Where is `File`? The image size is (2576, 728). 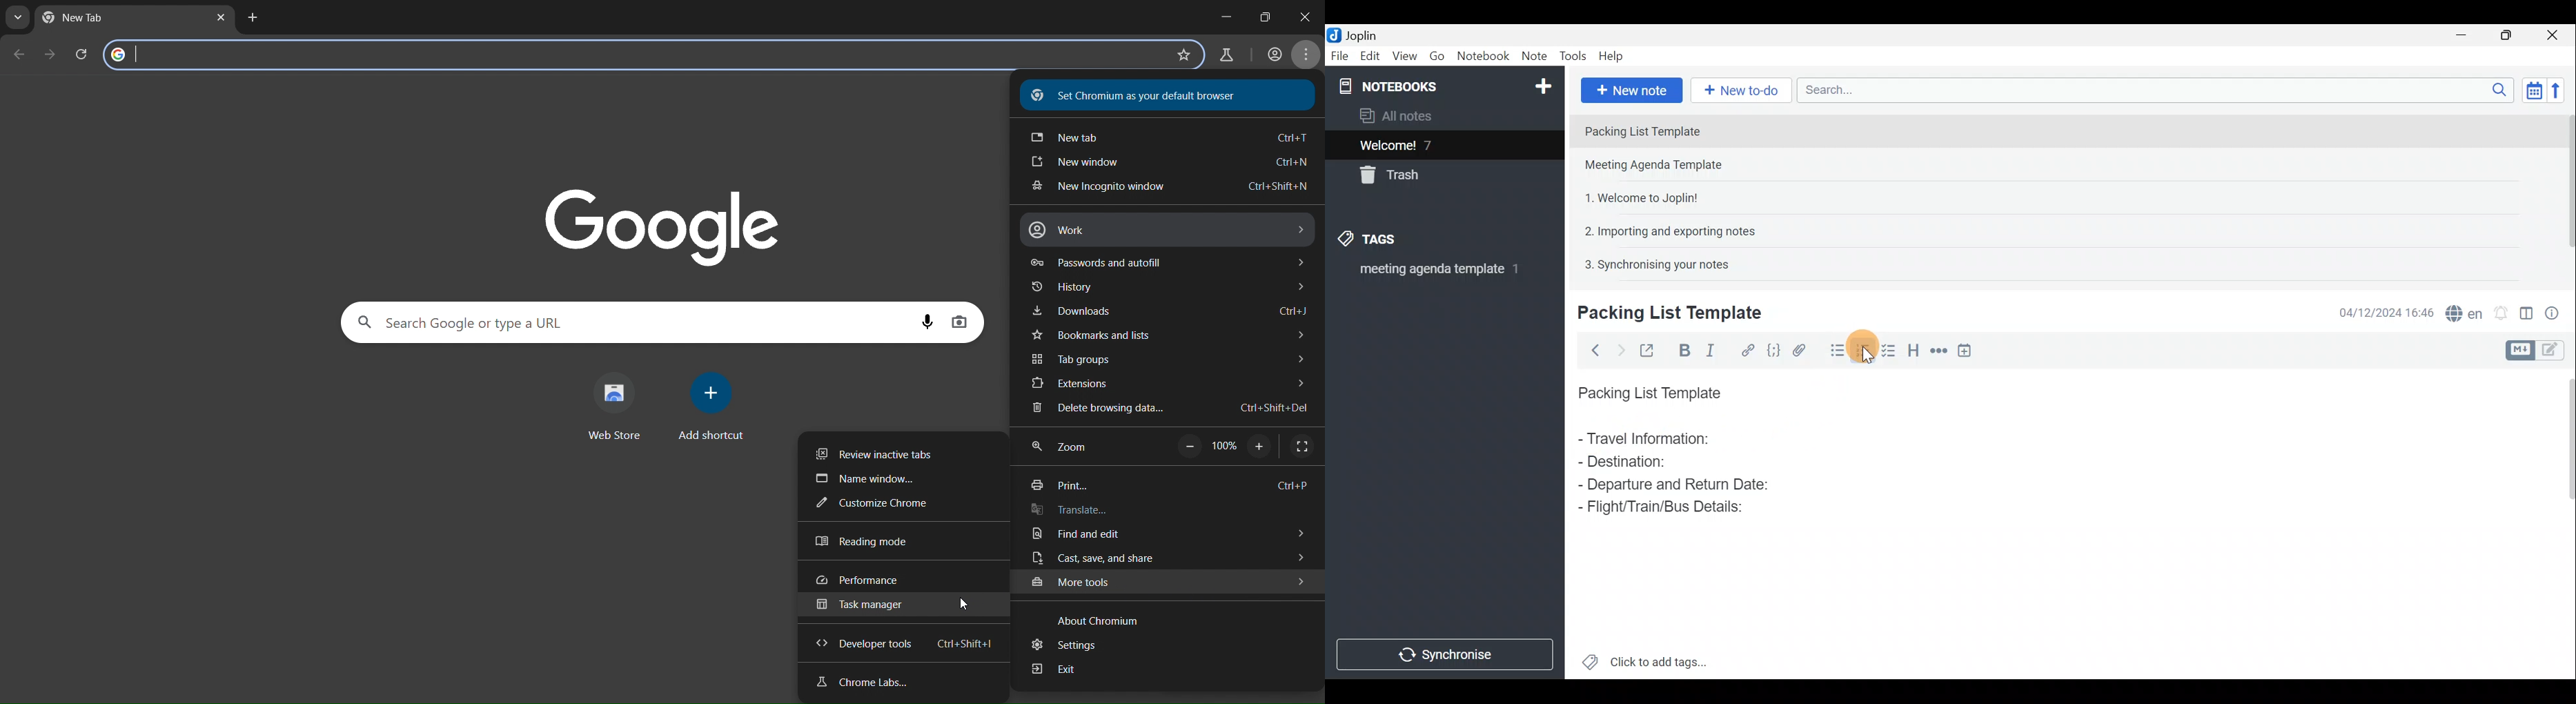
File is located at coordinates (1338, 55).